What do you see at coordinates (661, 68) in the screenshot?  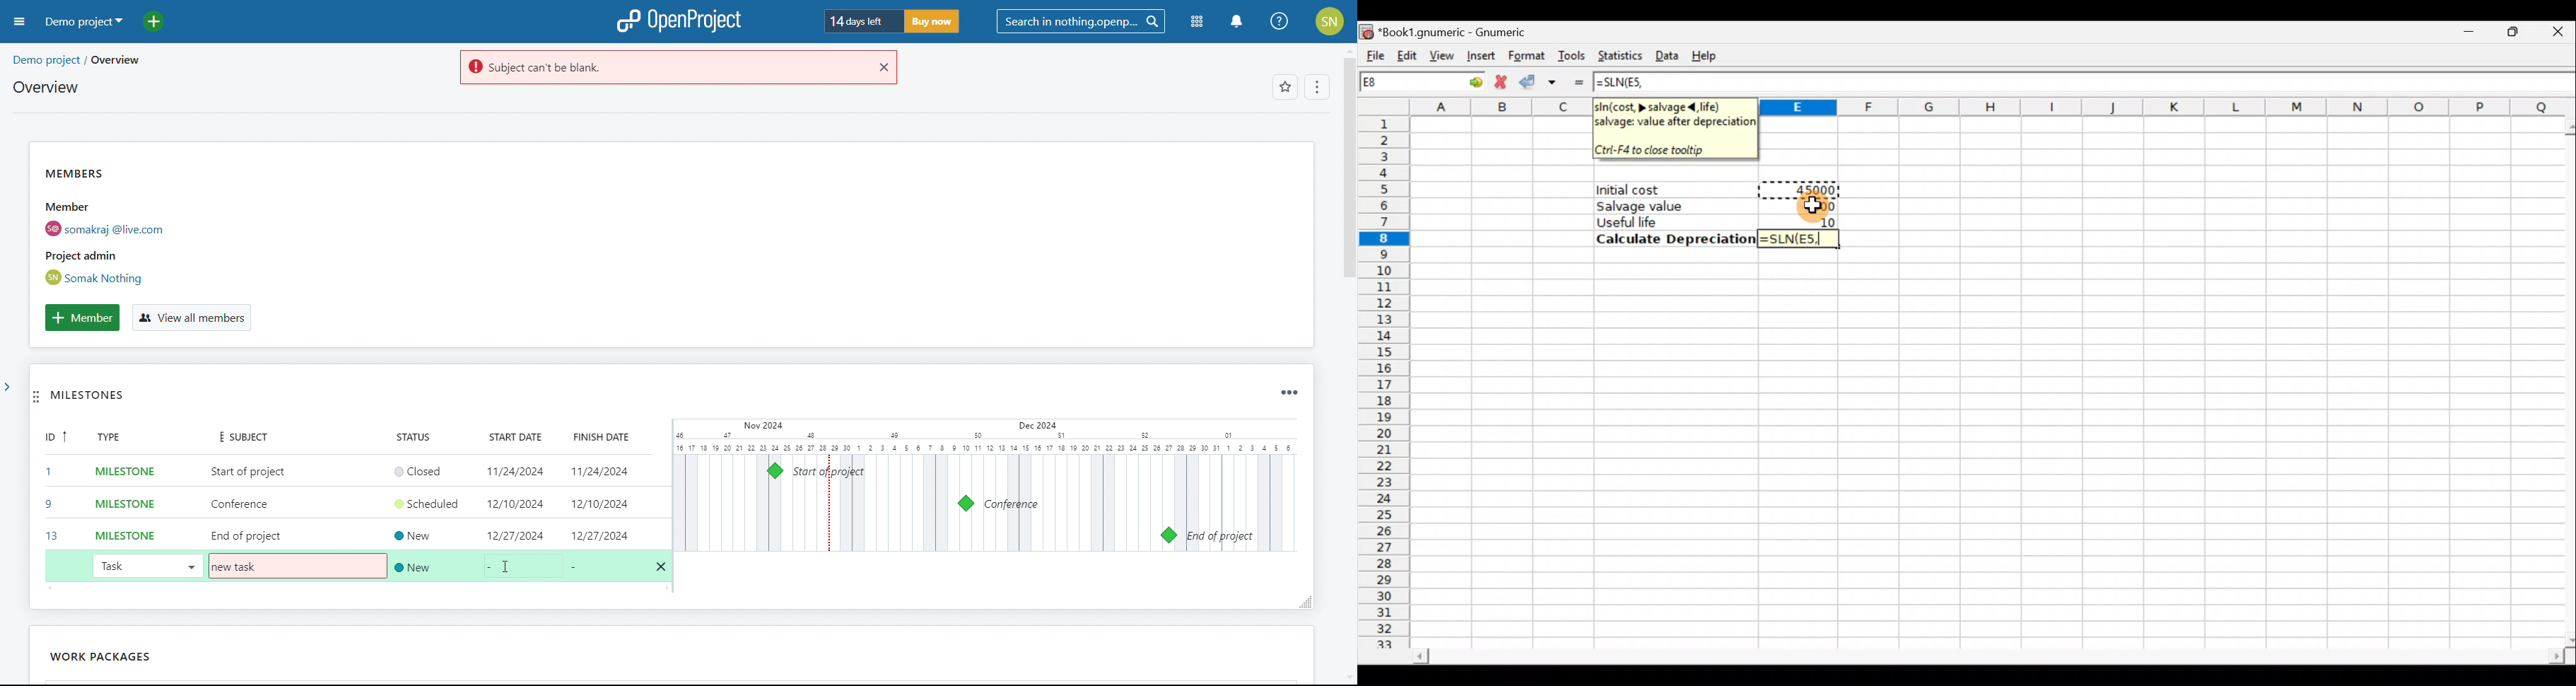 I see `warning` at bounding box center [661, 68].